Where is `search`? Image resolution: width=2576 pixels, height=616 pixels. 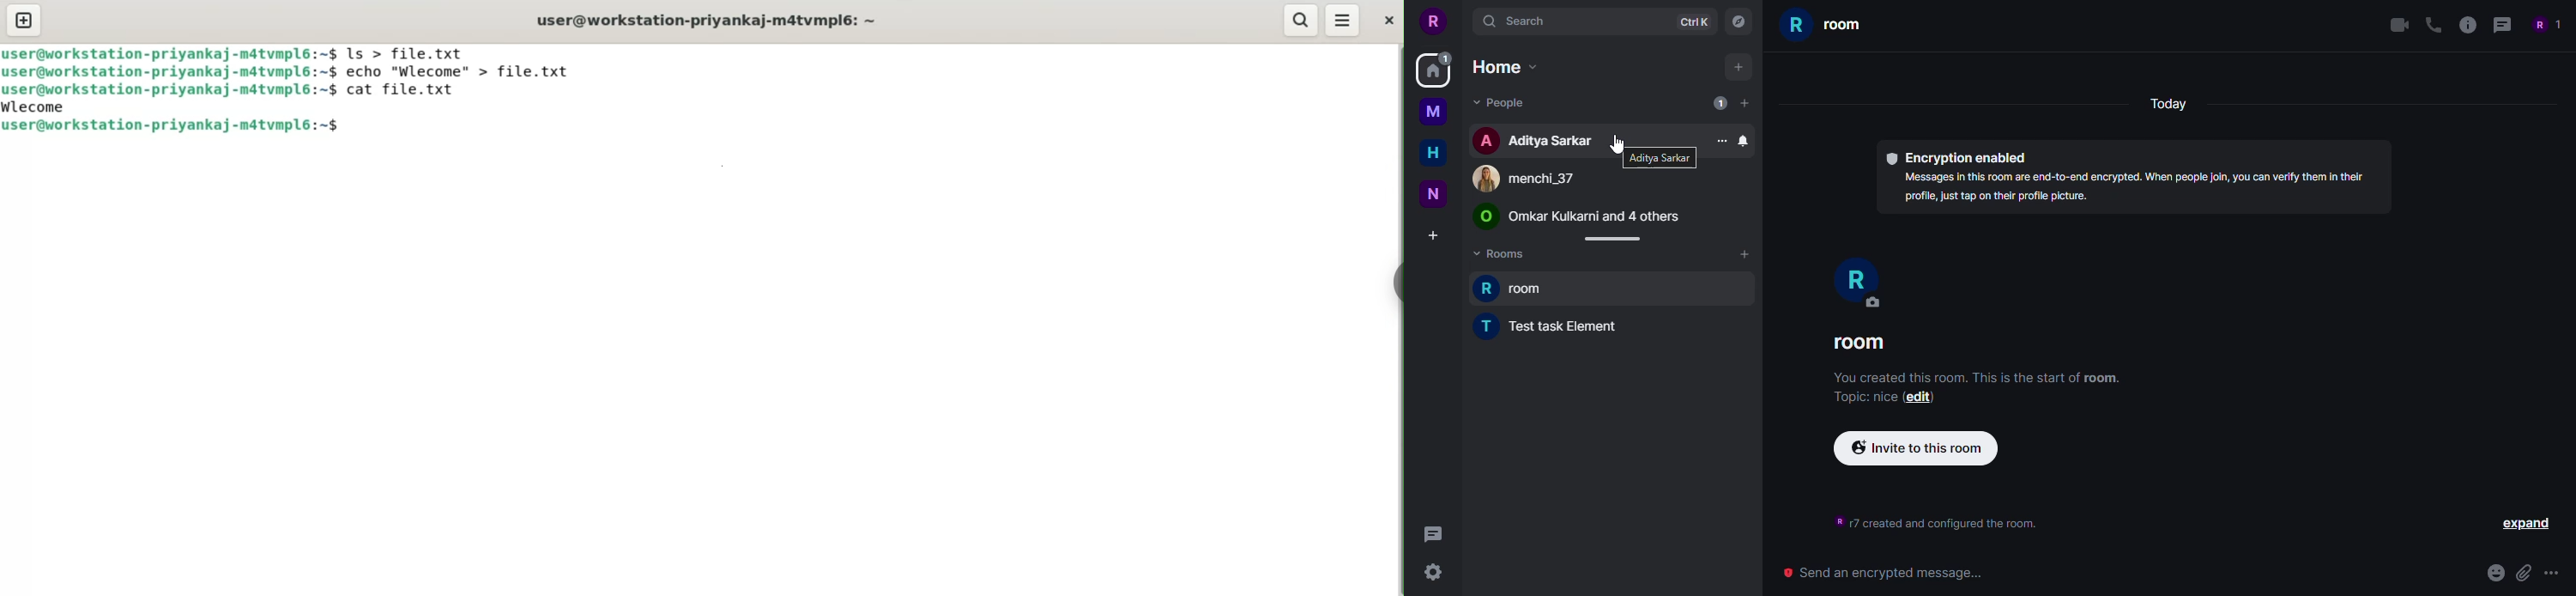
search is located at coordinates (1516, 21).